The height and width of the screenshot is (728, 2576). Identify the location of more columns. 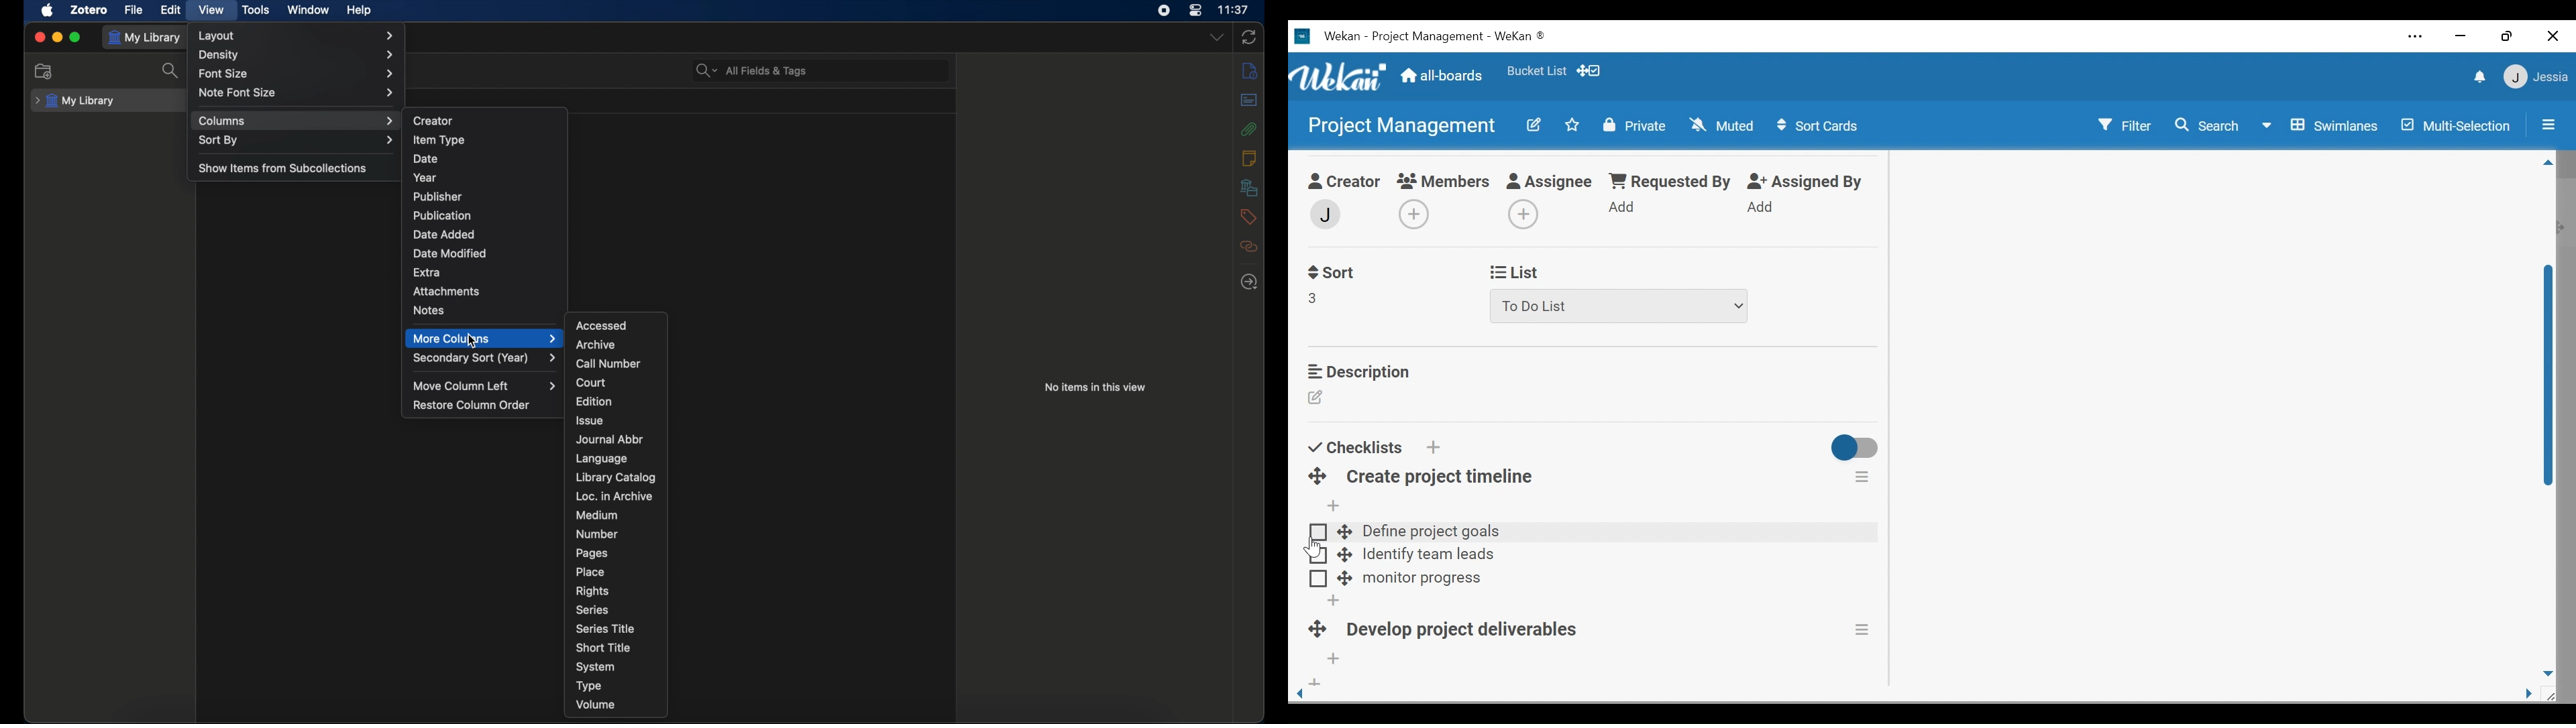
(484, 339).